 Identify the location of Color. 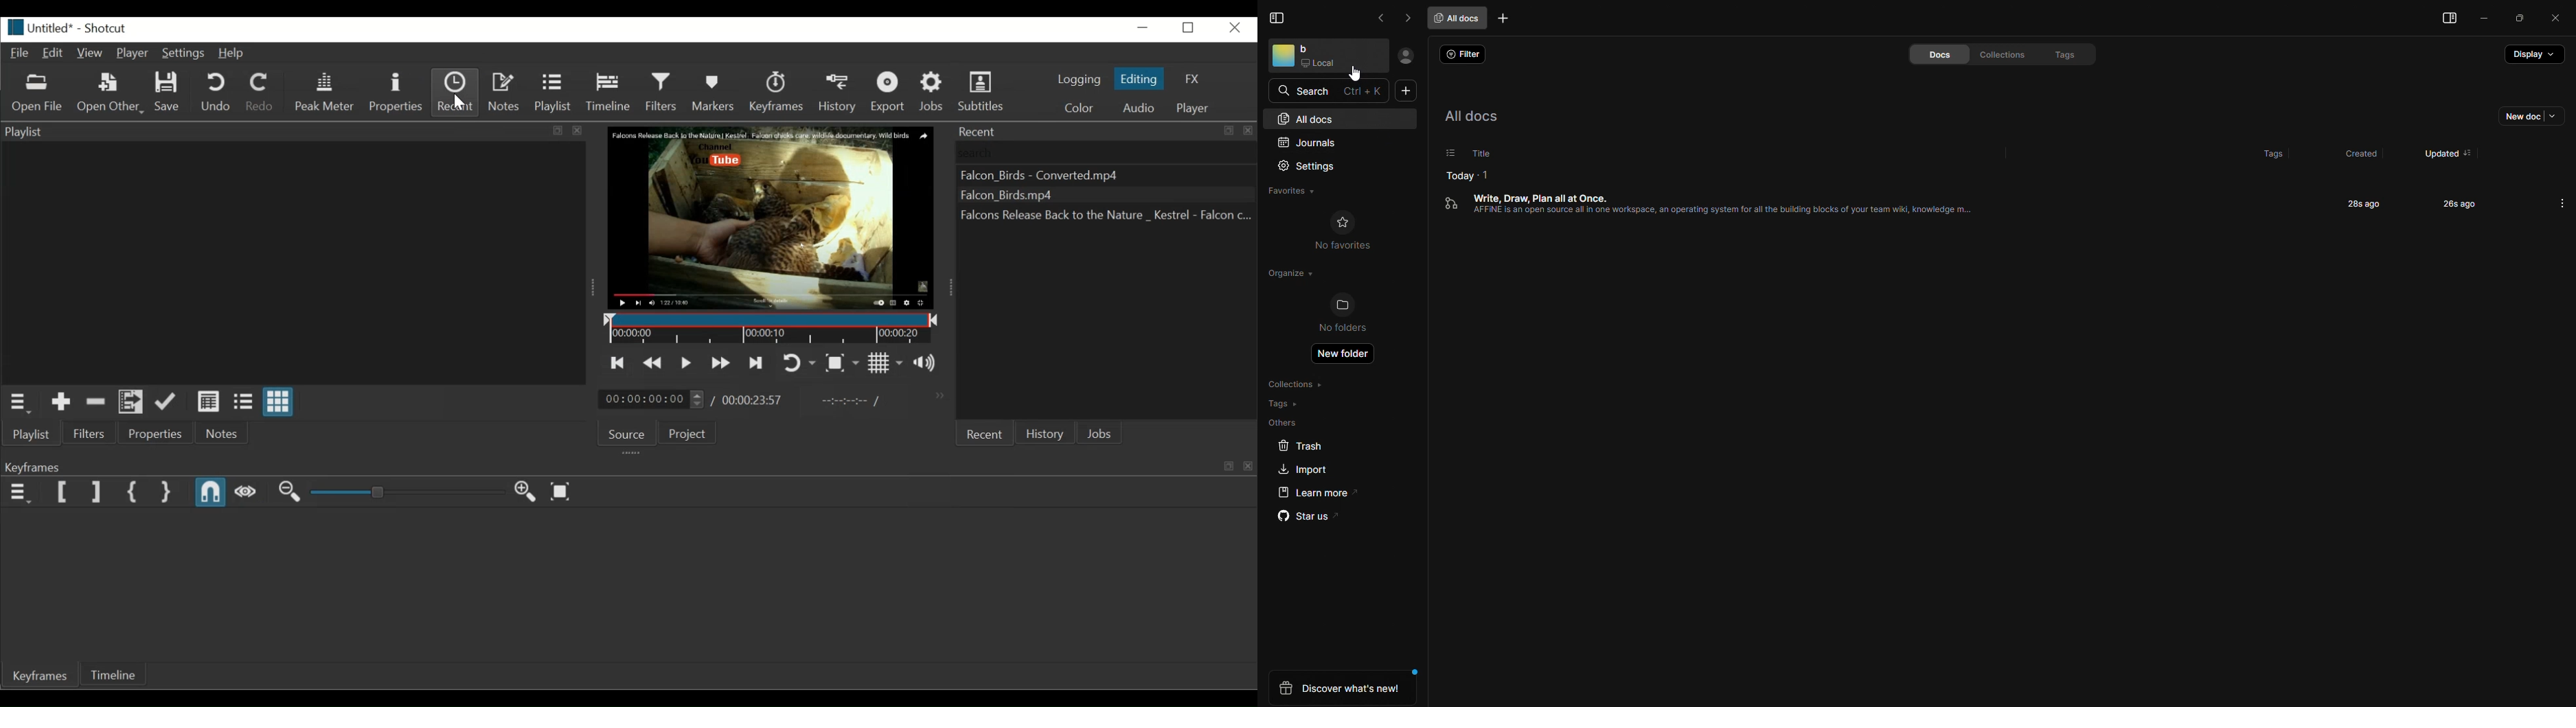
(1078, 108).